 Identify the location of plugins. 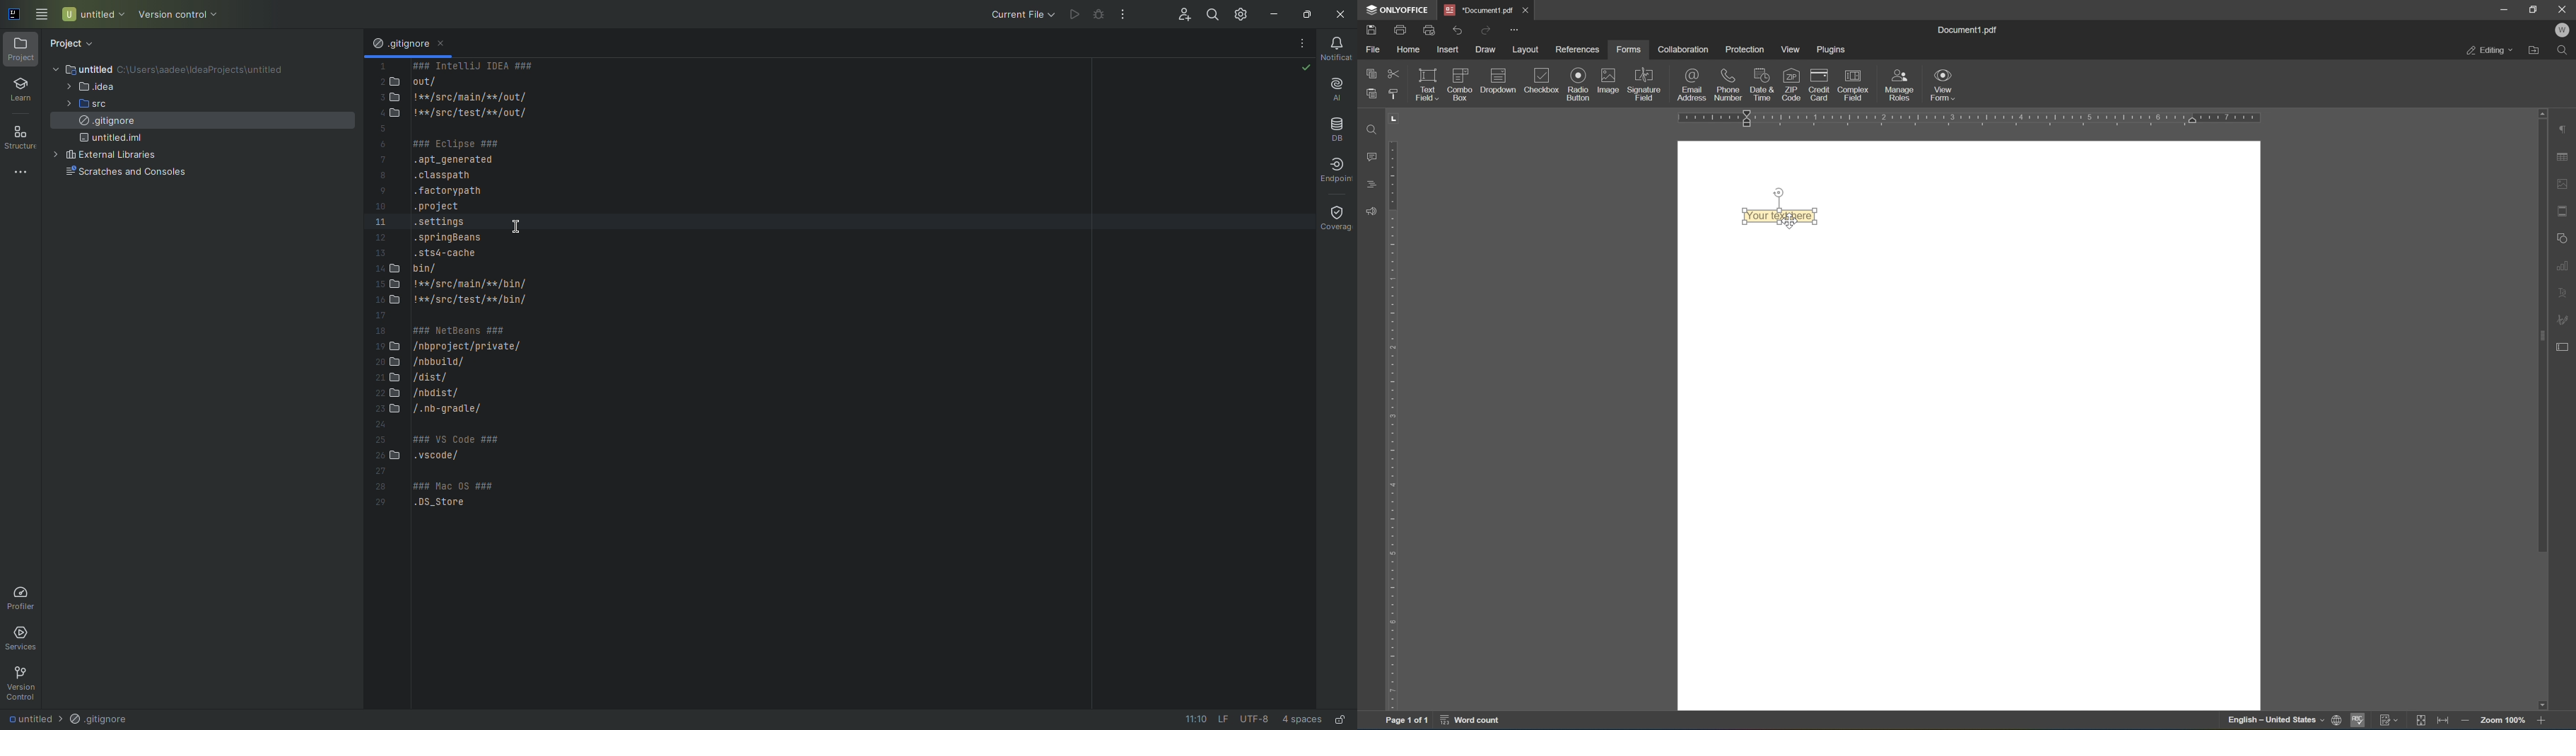
(1833, 49).